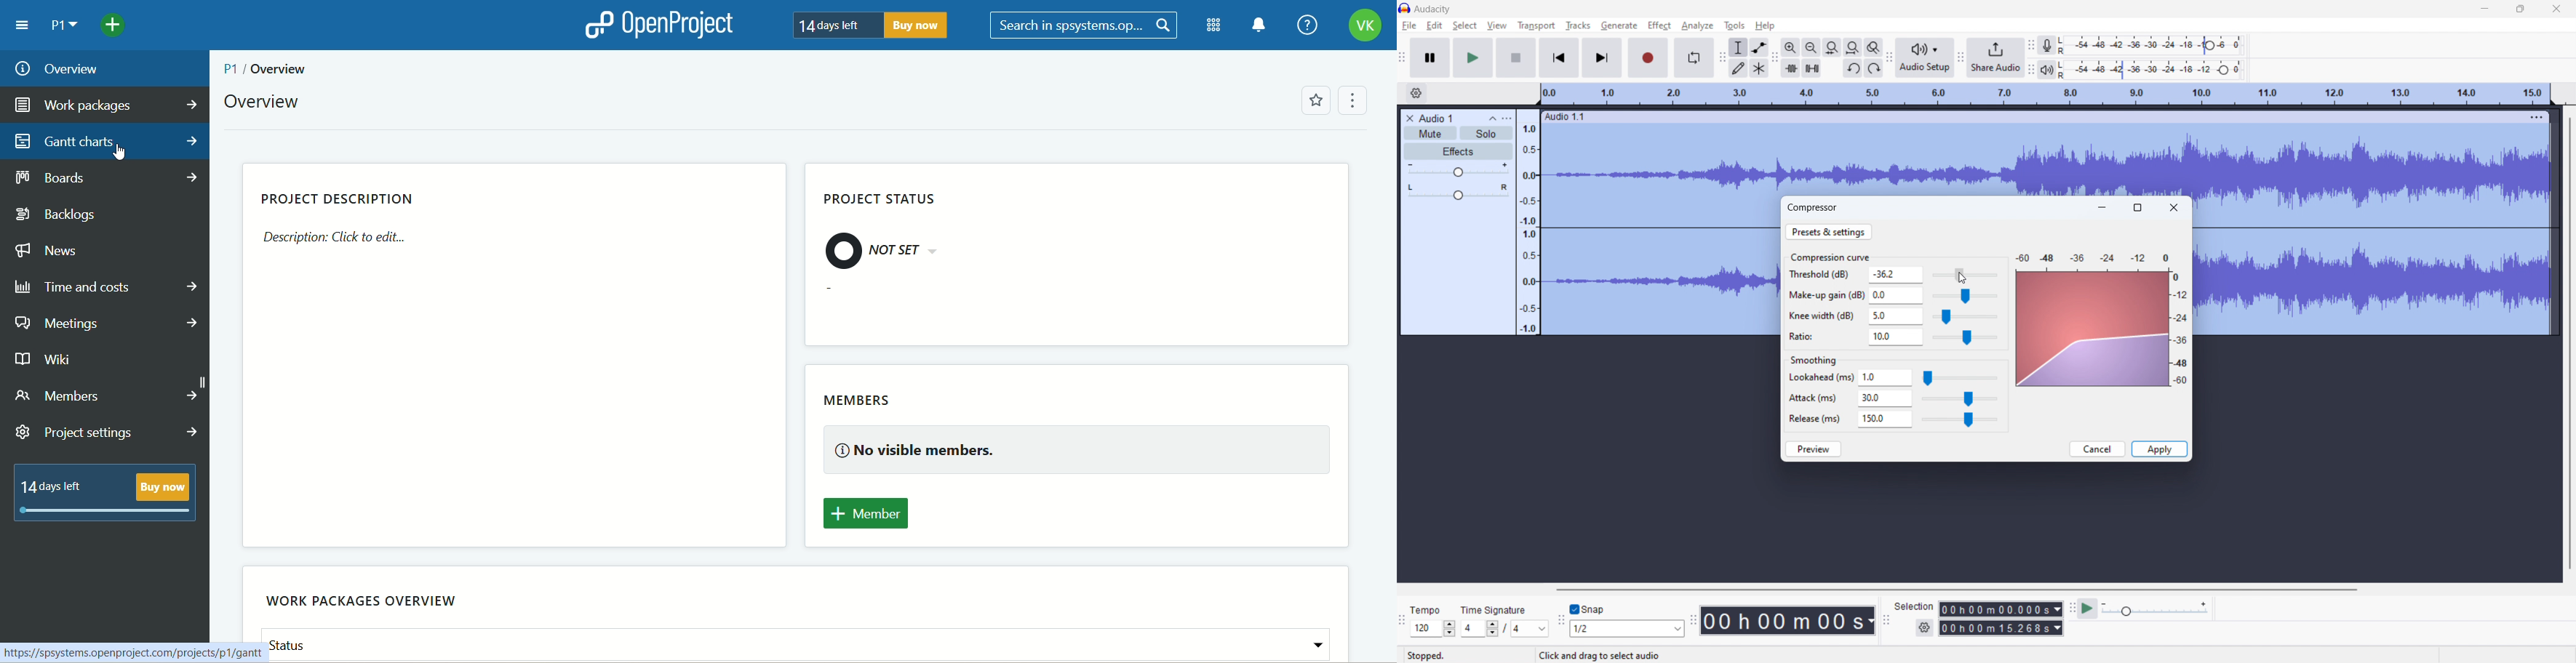 The image size is (2576, 672). I want to click on -36.2, so click(1896, 274).